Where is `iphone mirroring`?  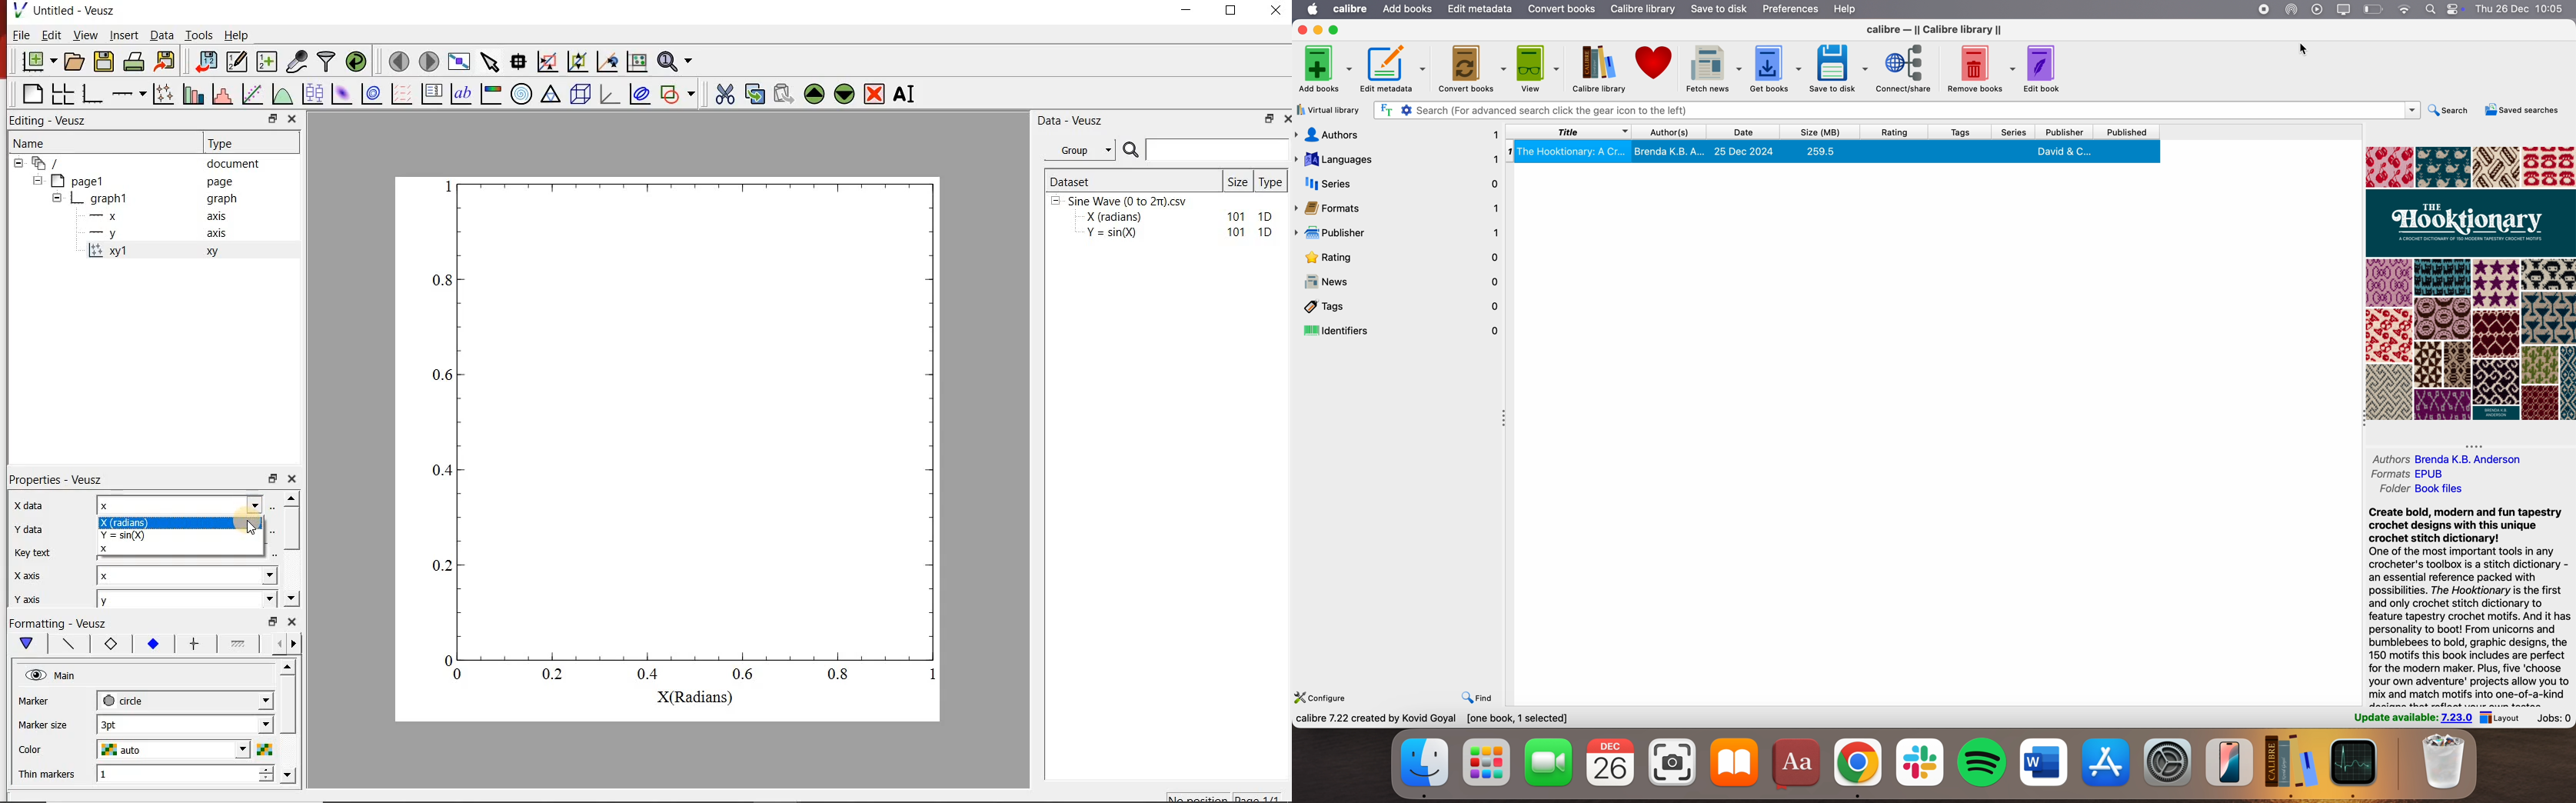 iphone mirroring is located at coordinates (2229, 762).